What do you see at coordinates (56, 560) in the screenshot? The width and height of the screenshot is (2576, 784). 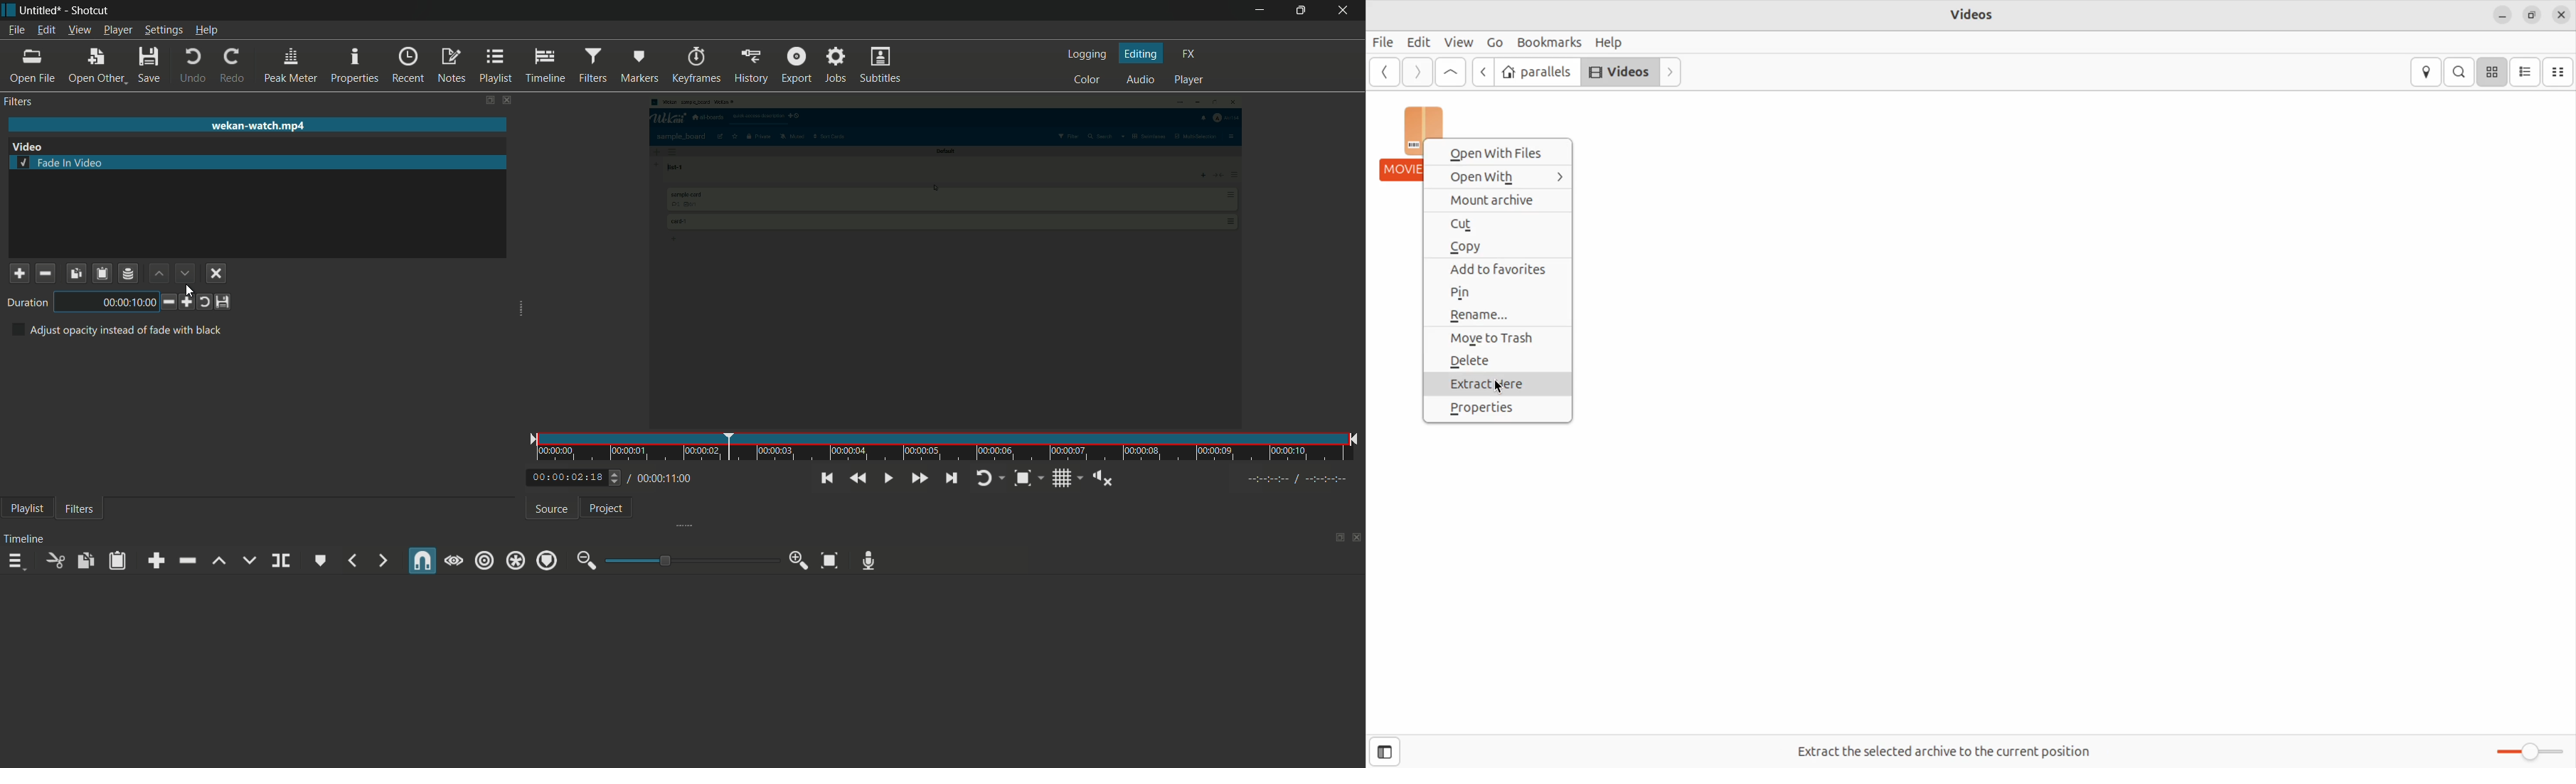 I see `cut` at bounding box center [56, 560].